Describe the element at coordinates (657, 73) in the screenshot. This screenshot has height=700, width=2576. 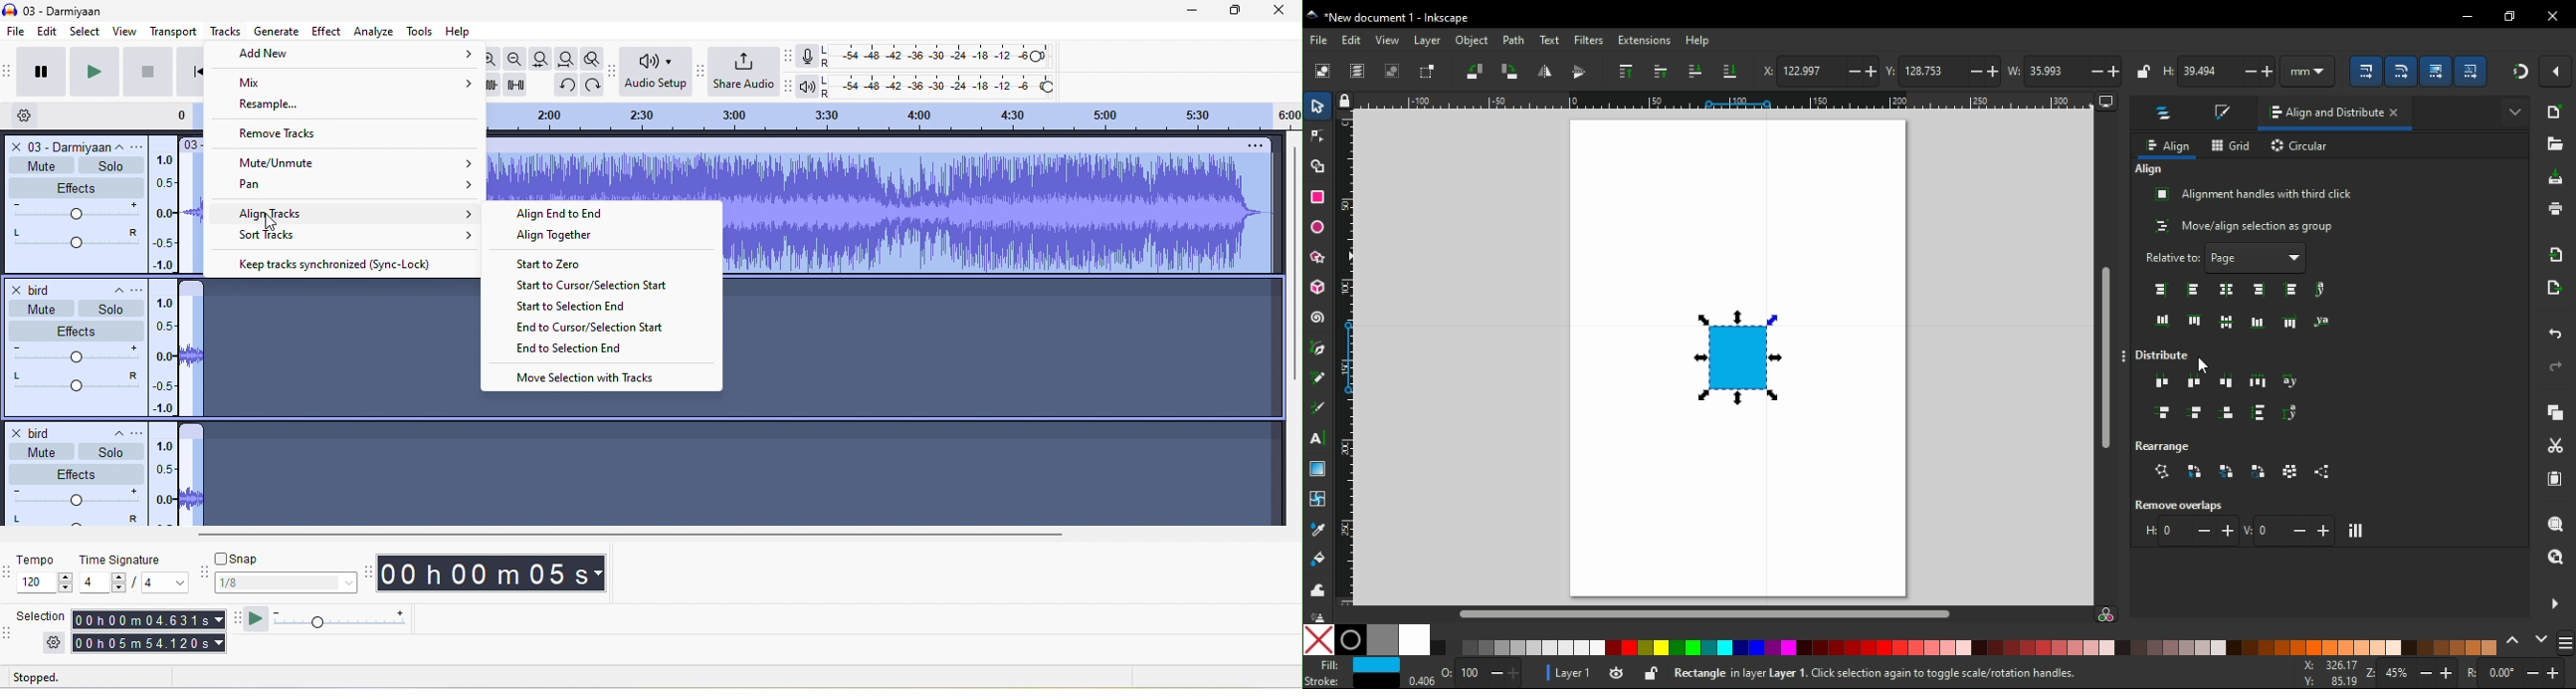
I see `audio setup` at that location.